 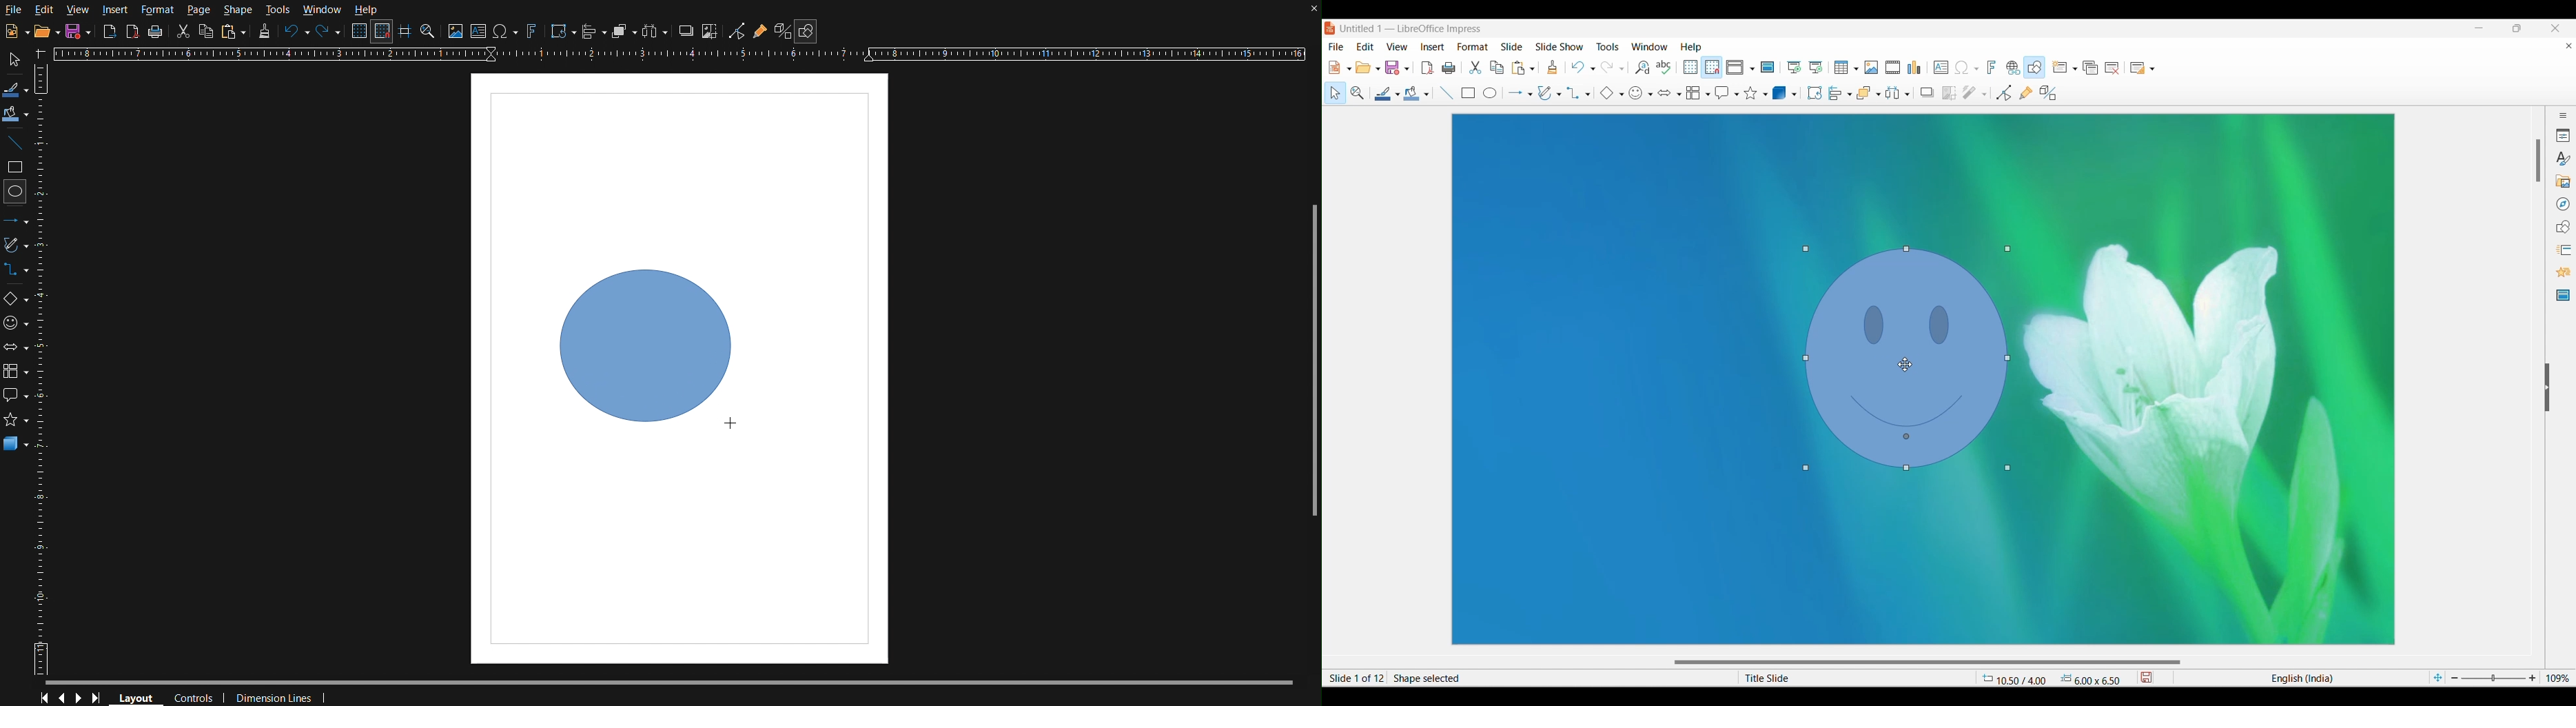 What do you see at coordinates (1752, 69) in the screenshot?
I see `View options` at bounding box center [1752, 69].